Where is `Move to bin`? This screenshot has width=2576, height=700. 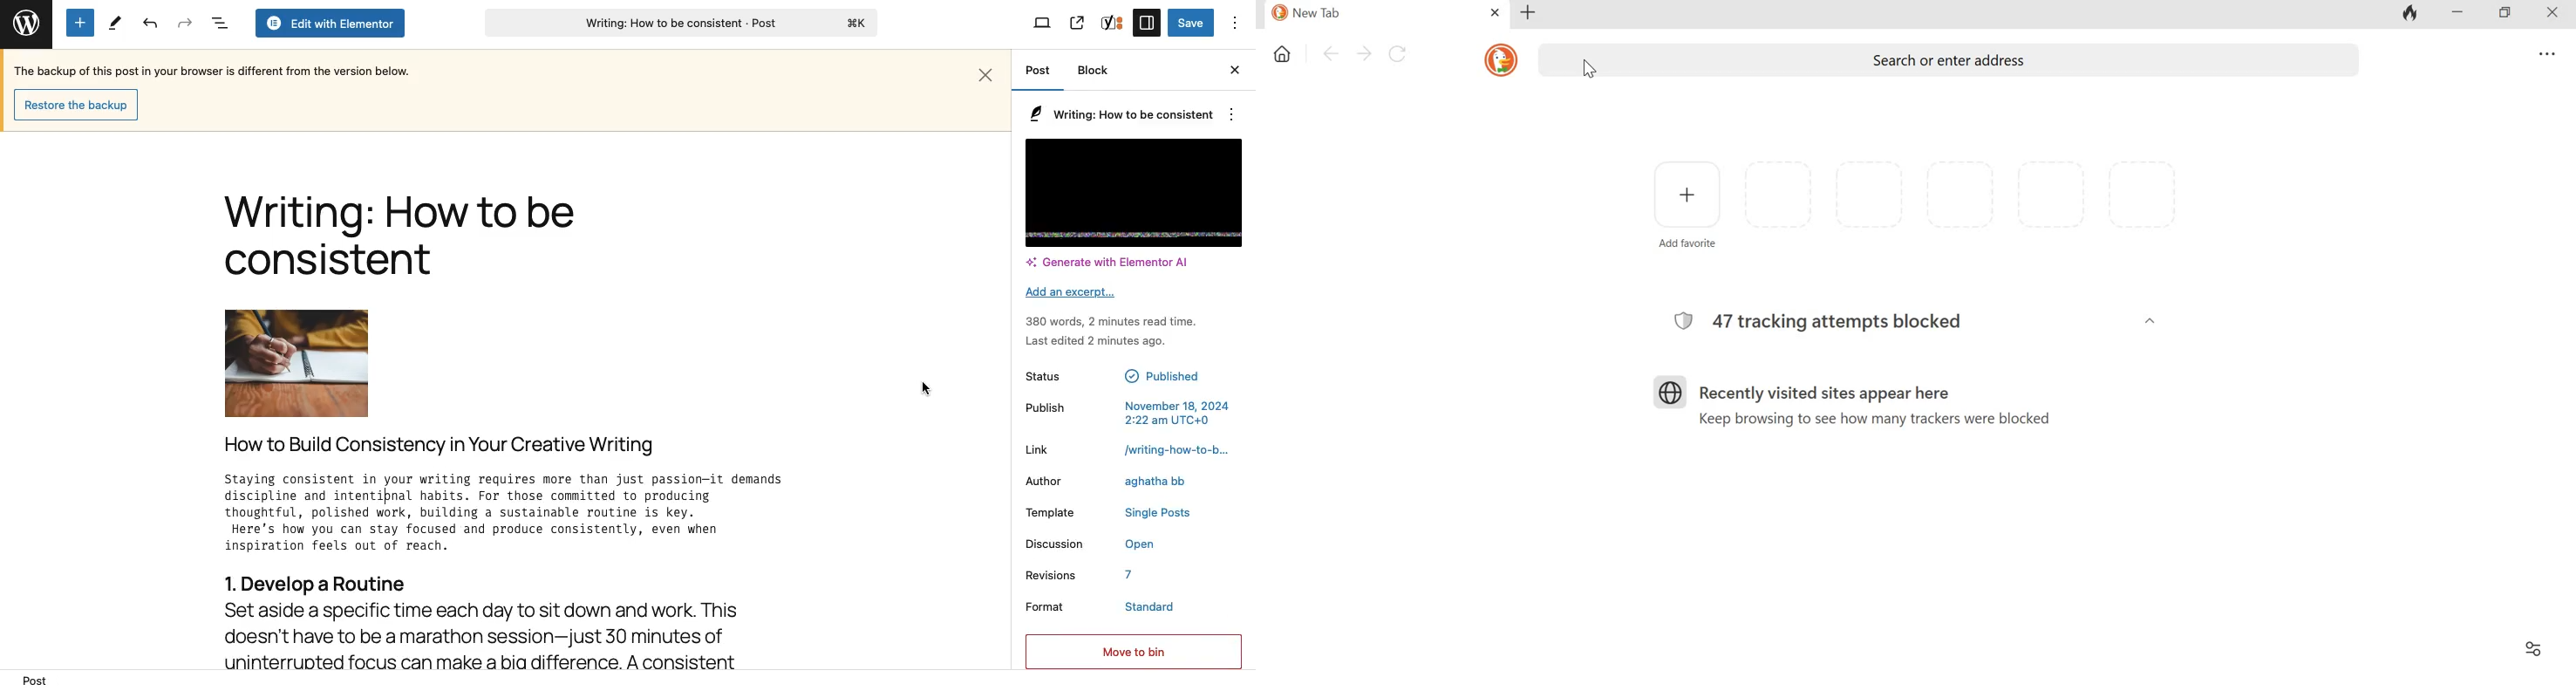
Move to bin is located at coordinates (1130, 653).